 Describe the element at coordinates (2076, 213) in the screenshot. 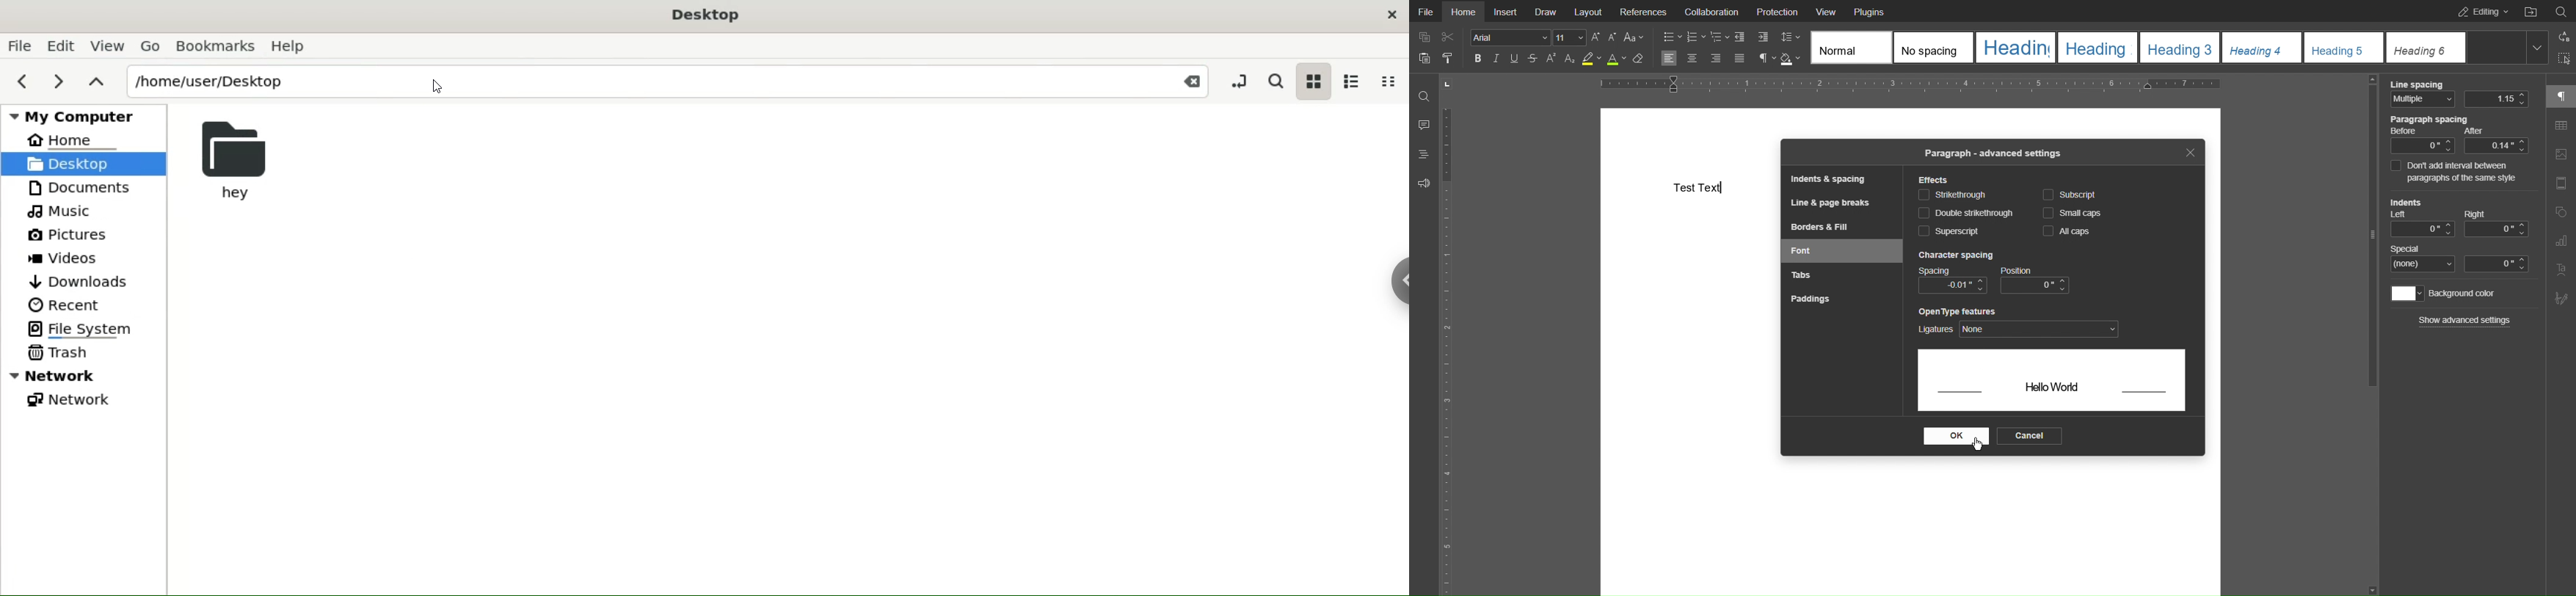

I see `Small caps` at that location.